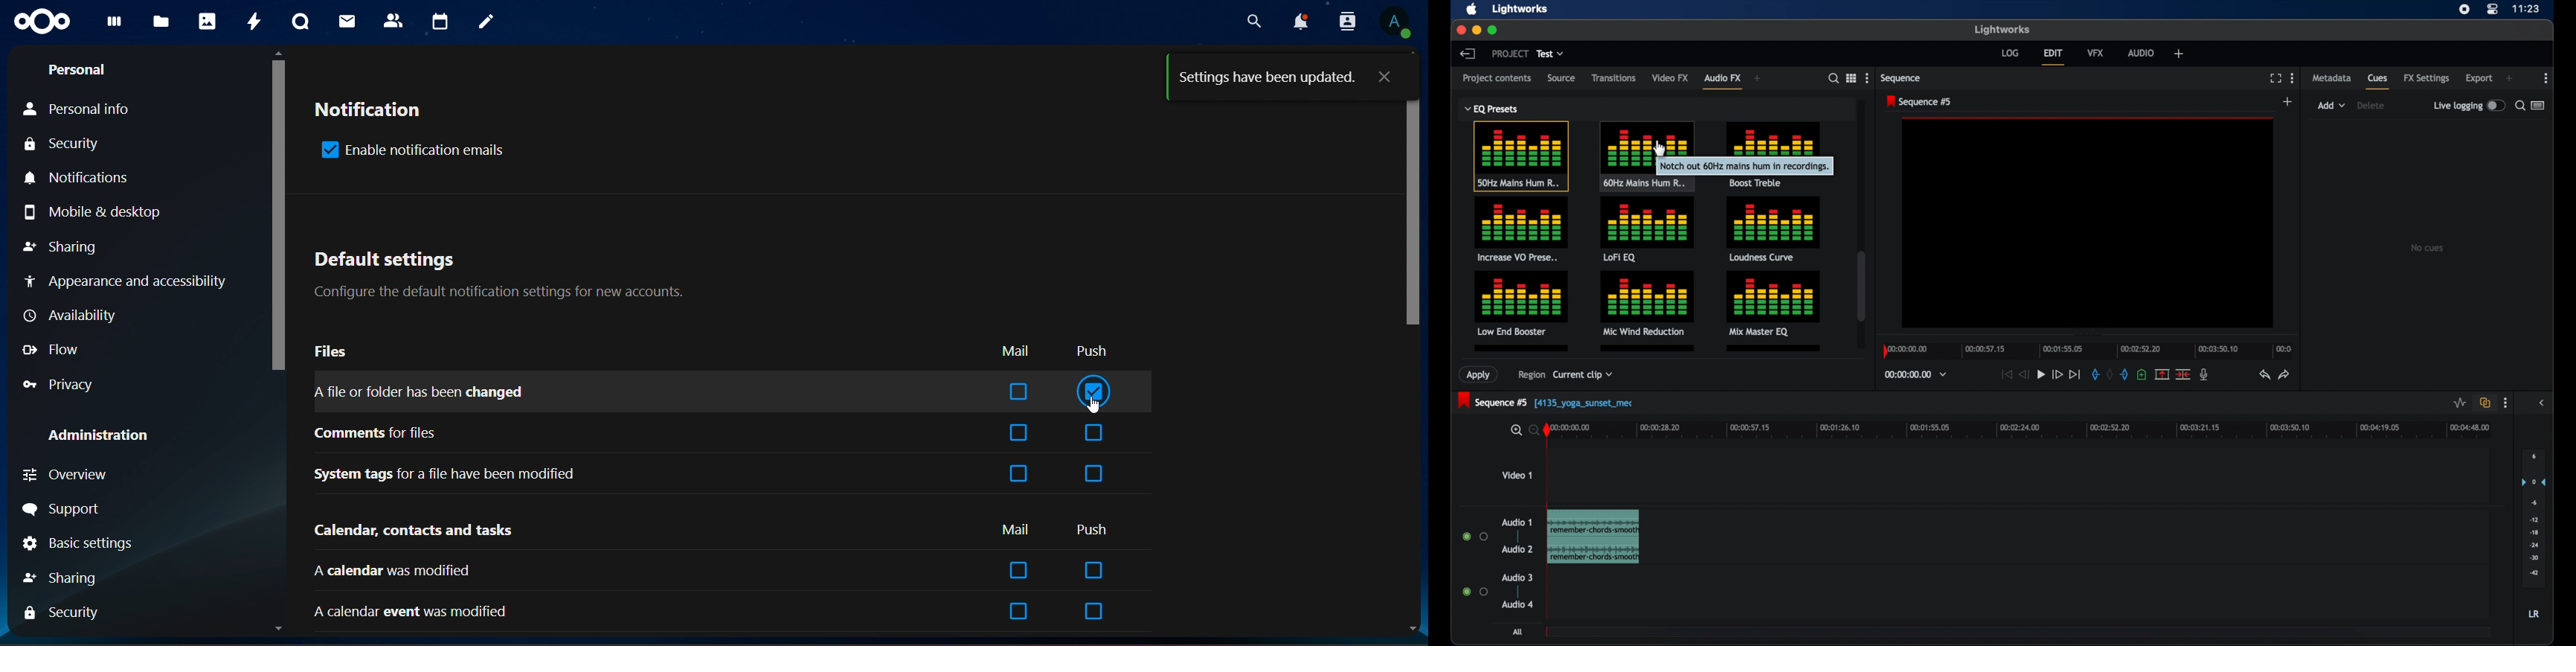  I want to click on audio 1, so click(1517, 522).